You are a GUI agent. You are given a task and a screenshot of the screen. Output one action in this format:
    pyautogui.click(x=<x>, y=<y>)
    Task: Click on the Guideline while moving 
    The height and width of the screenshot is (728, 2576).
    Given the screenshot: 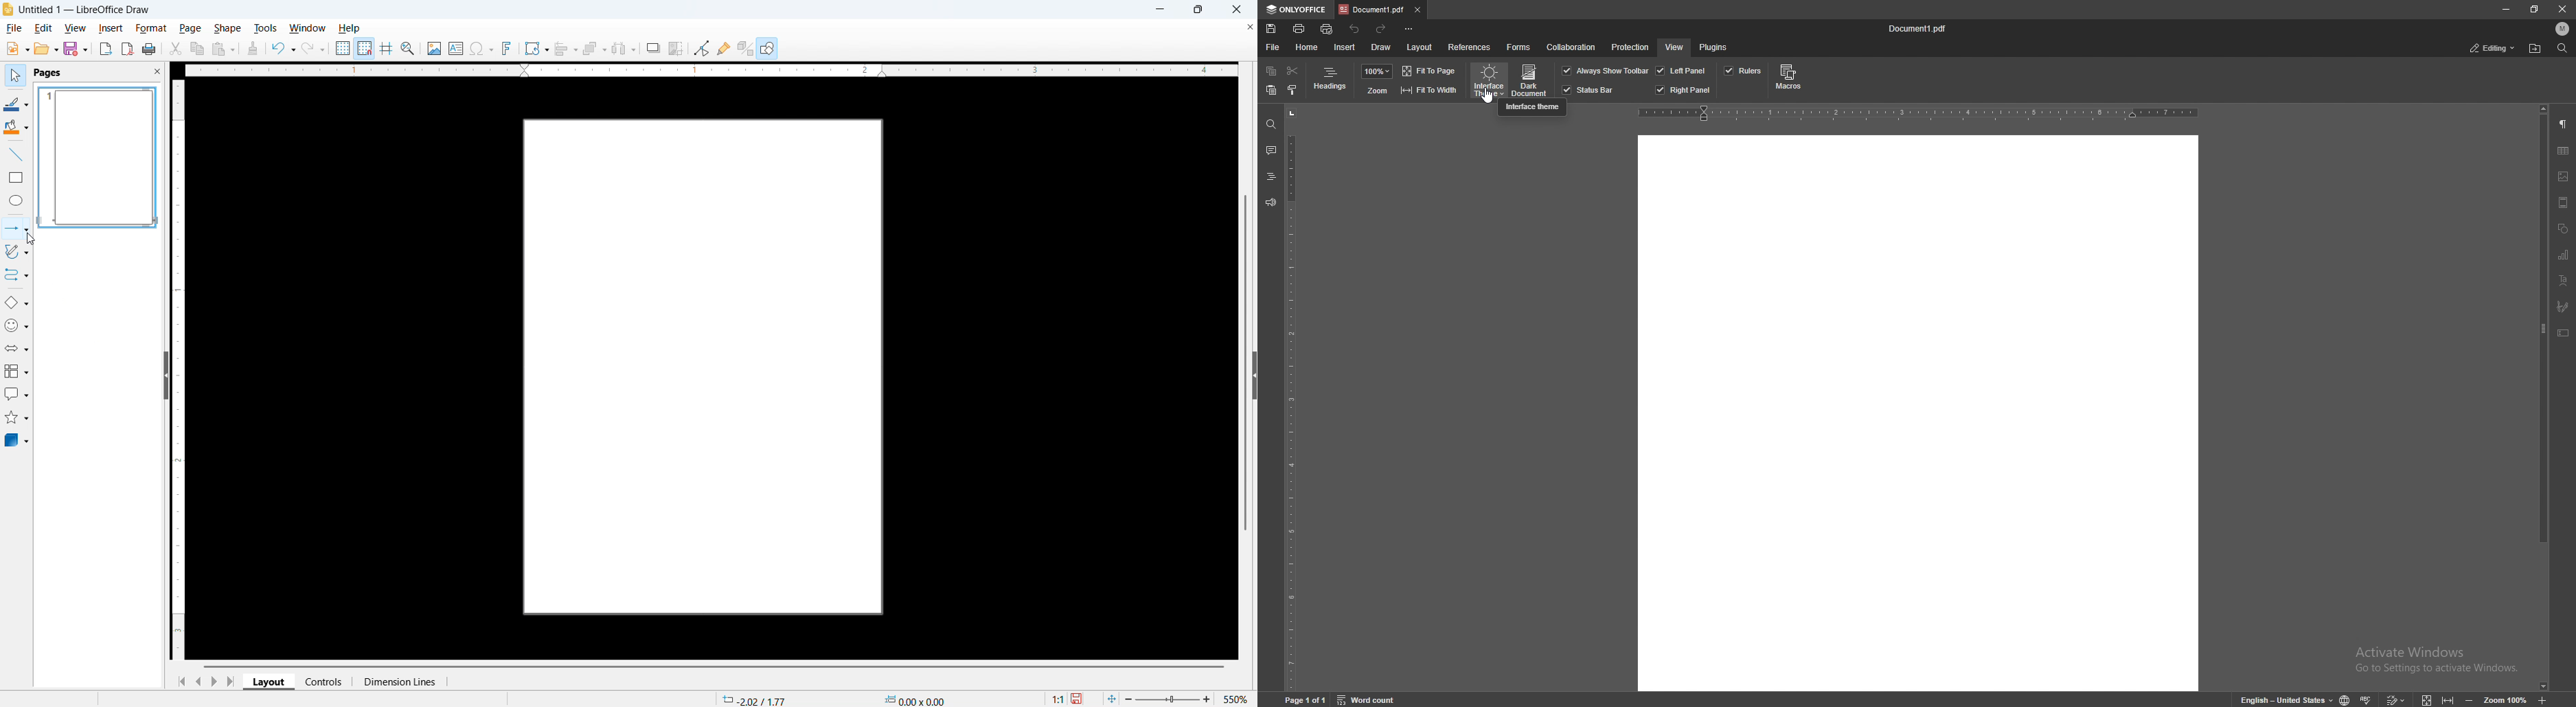 What is the action you would take?
    pyautogui.click(x=386, y=48)
    